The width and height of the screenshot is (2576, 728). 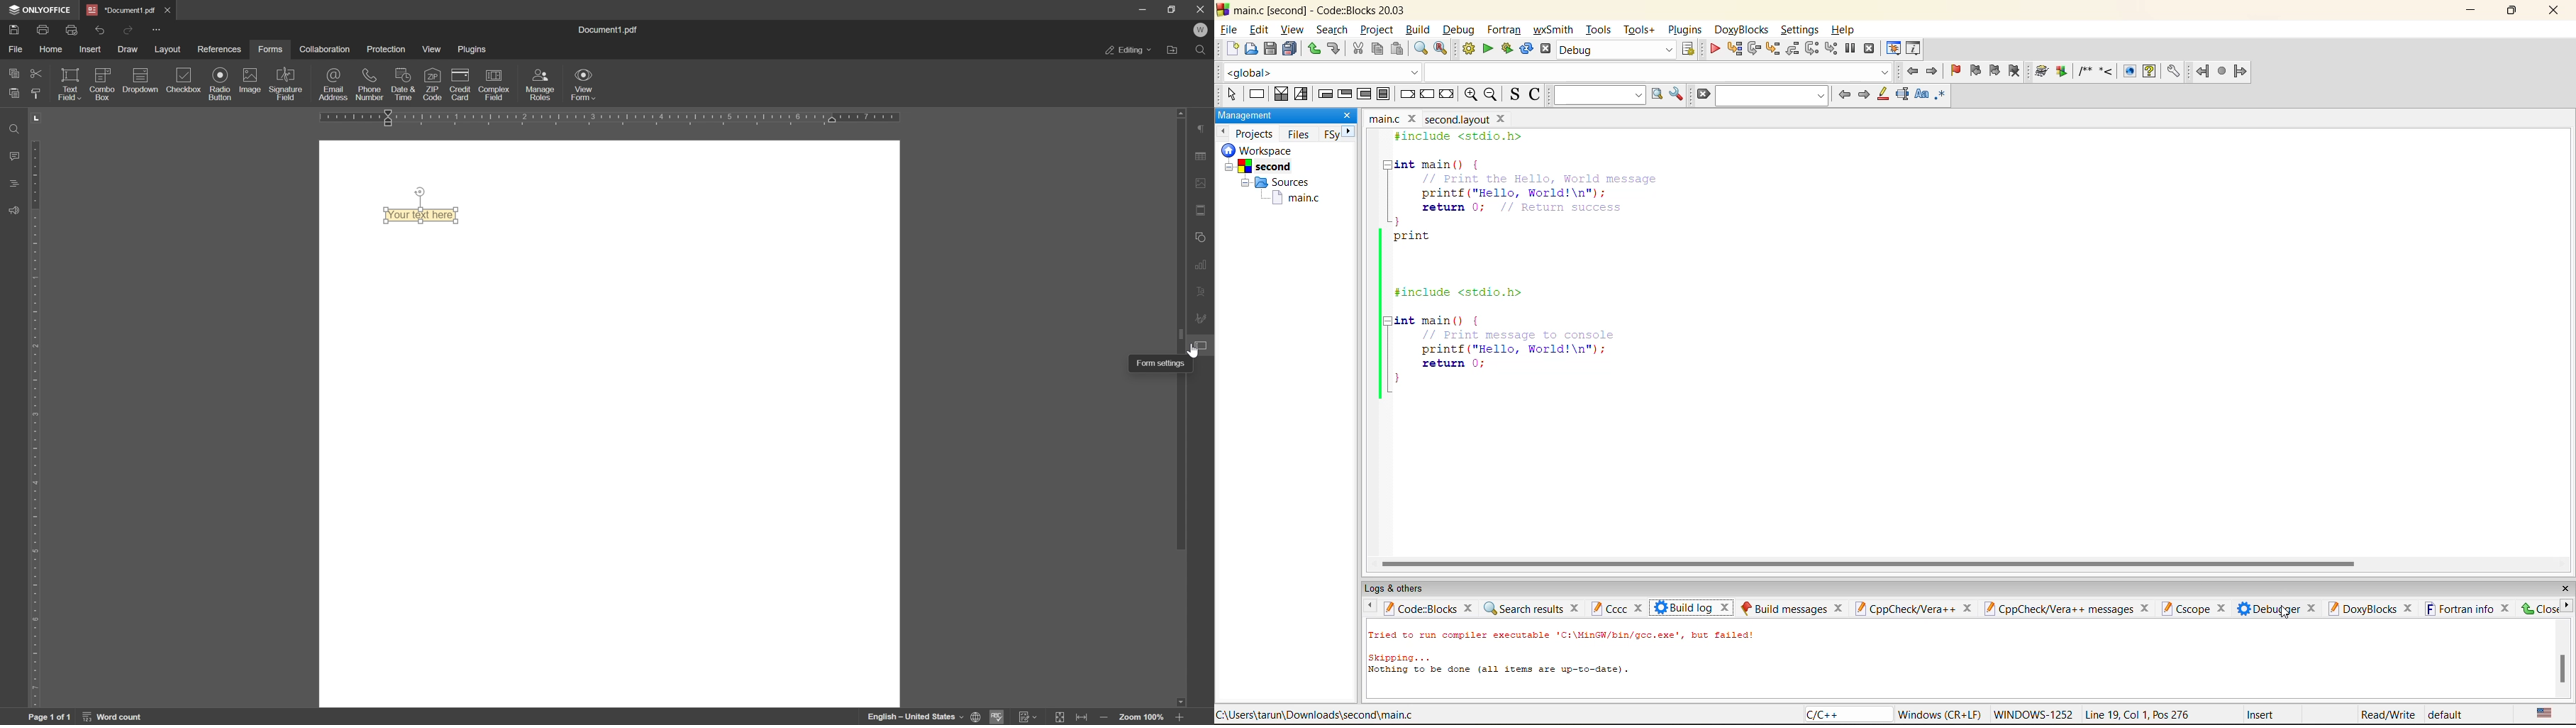 I want to click on edit, so click(x=1259, y=28).